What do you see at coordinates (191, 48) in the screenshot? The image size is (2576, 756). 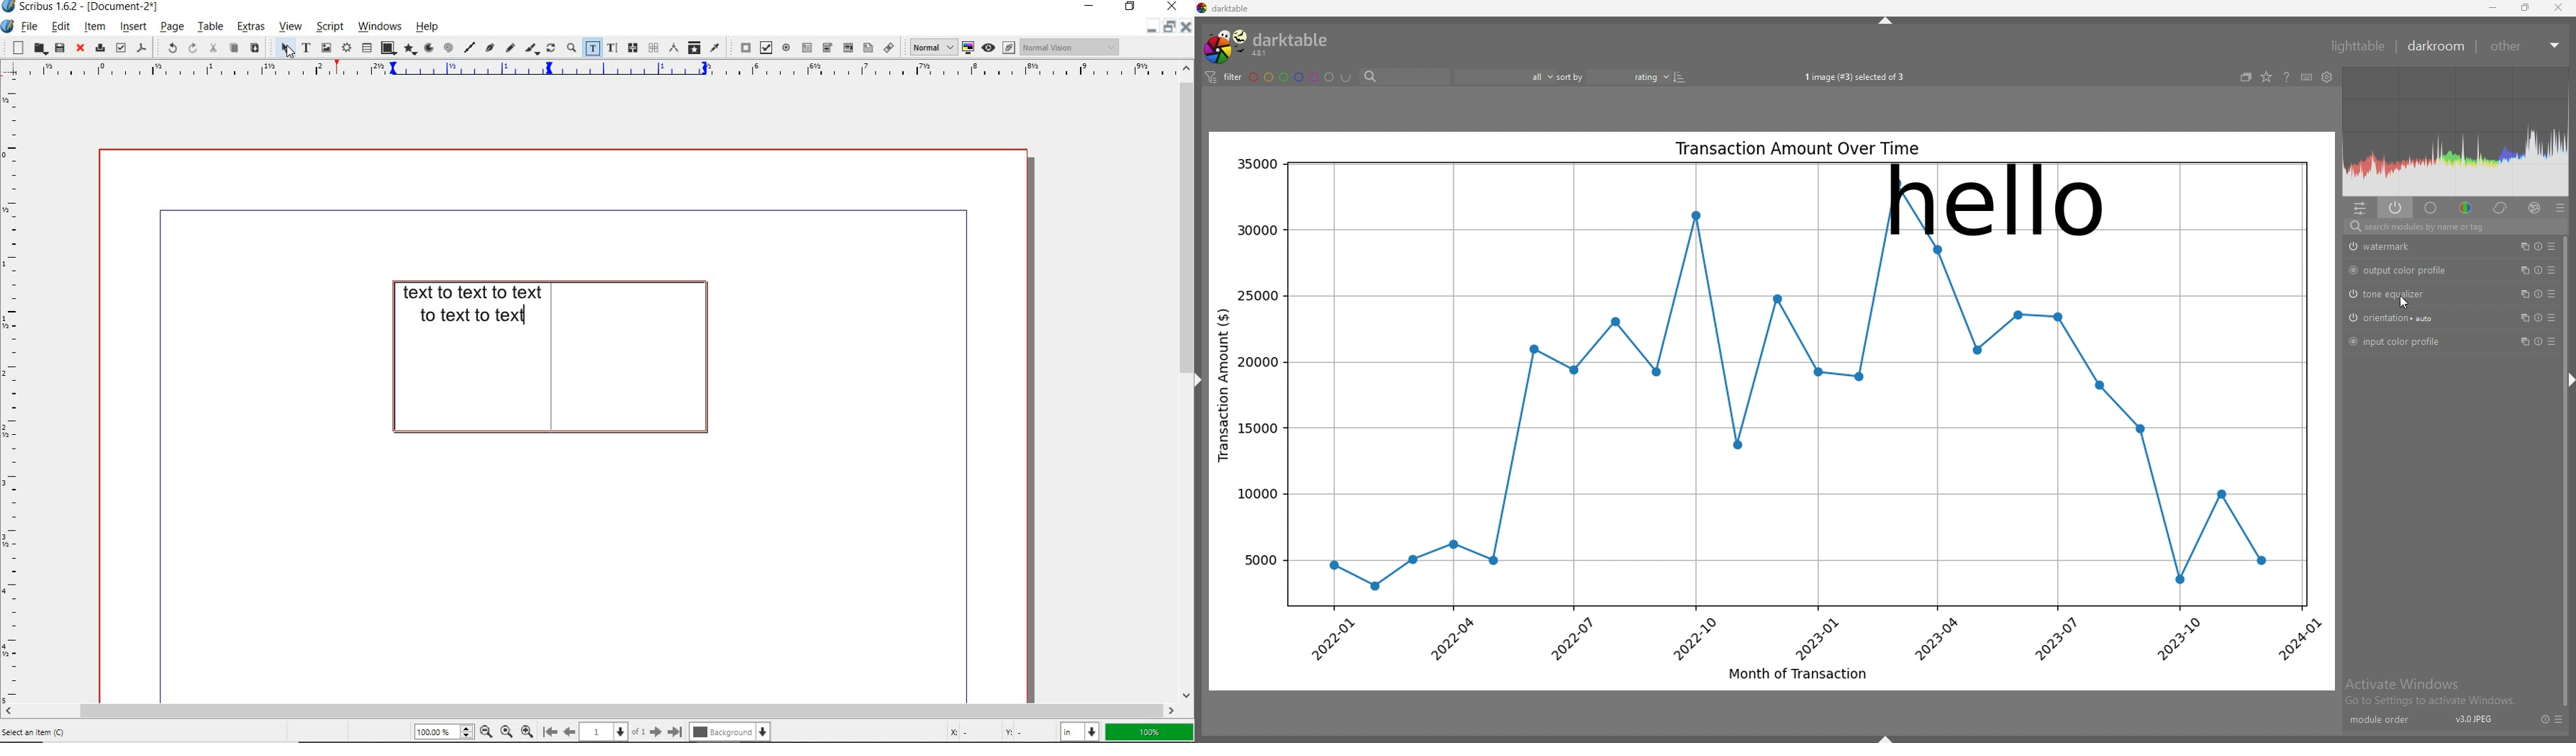 I see `redo` at bounding box center [191, 48].